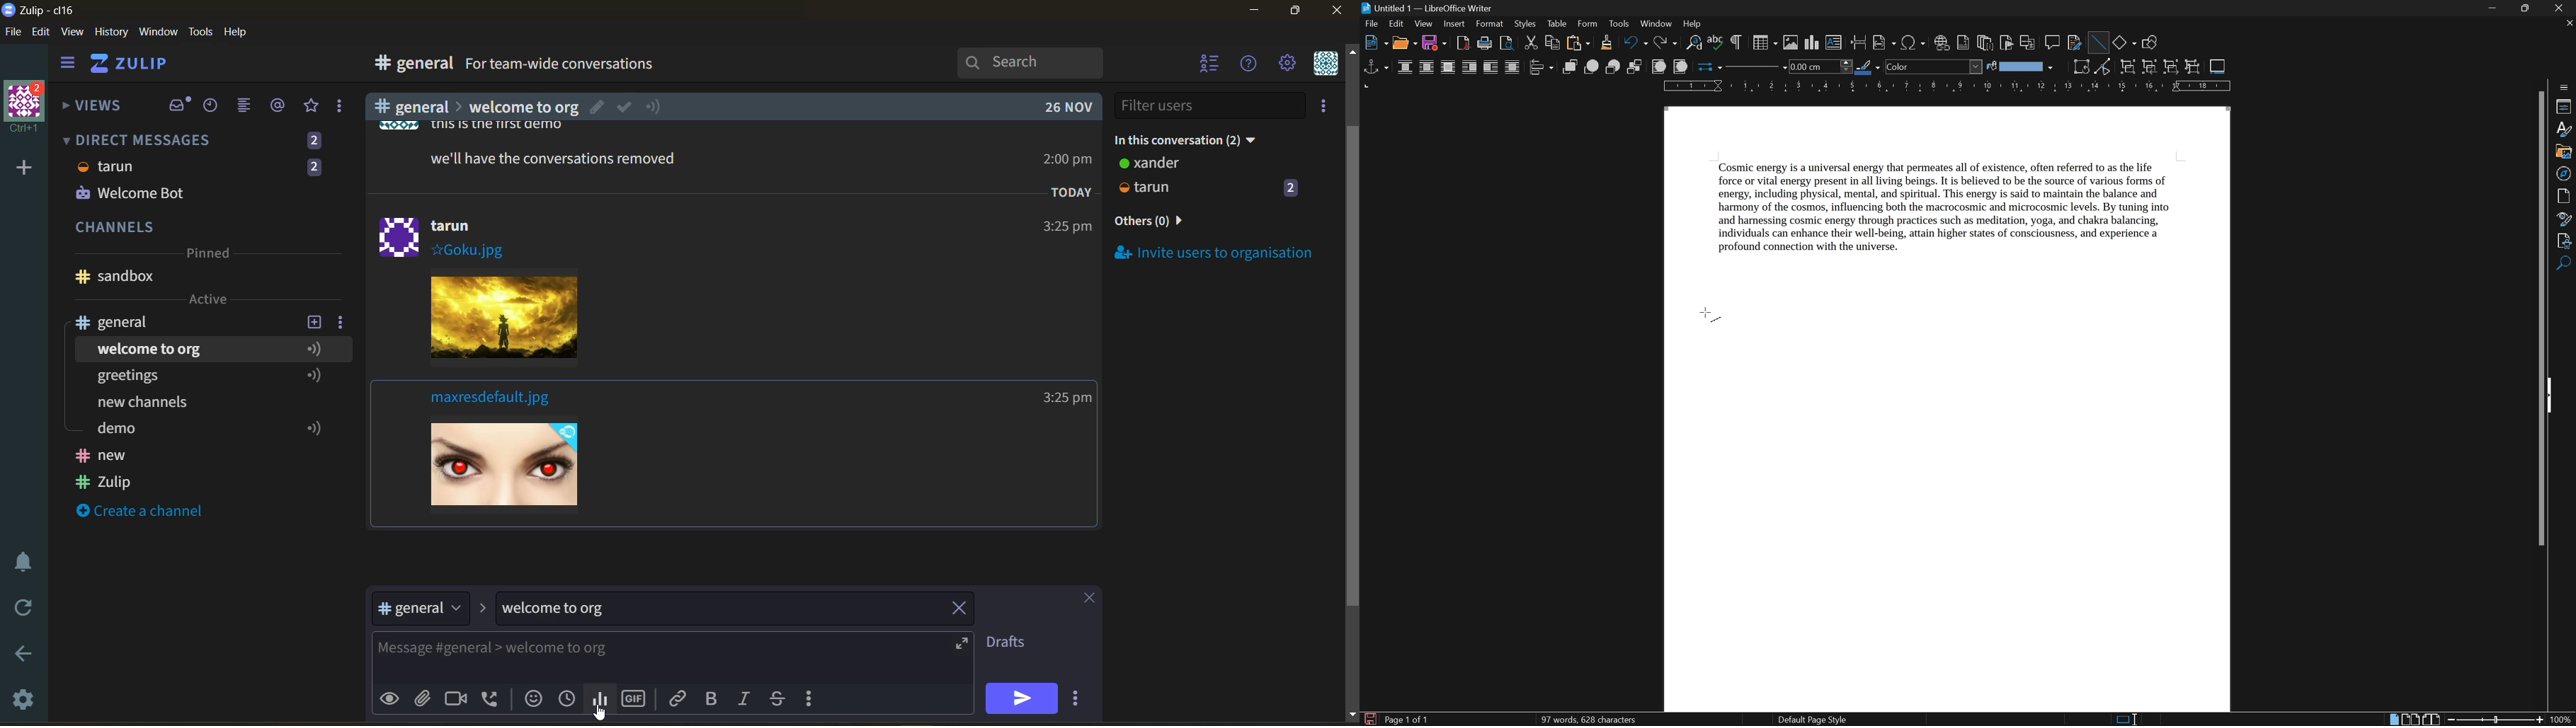 The height and width of the screenshot is (728, 2576). What do you see at coordinates (1834, 41) in the screenshot?
I see `insert textbox` at bounding box center [1834, 41].